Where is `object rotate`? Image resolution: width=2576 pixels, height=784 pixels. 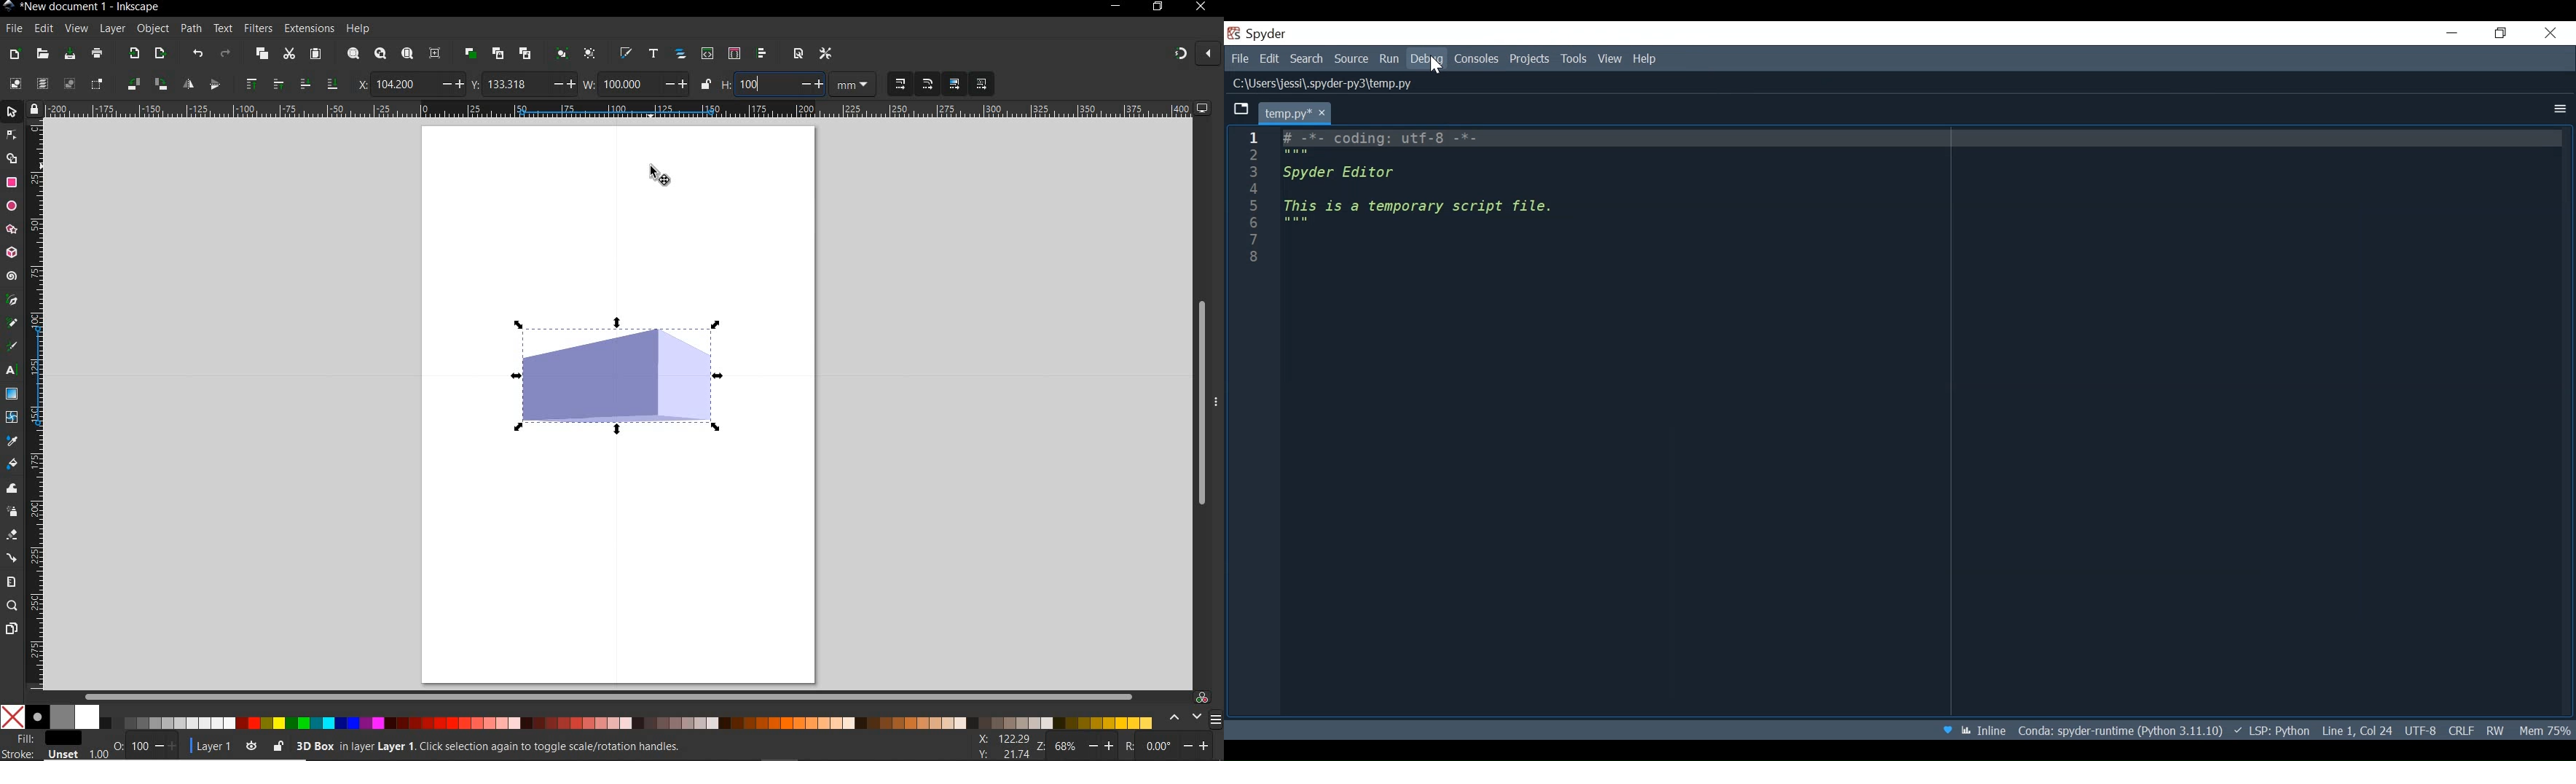
object rotate is located at coordinates (132, 84).